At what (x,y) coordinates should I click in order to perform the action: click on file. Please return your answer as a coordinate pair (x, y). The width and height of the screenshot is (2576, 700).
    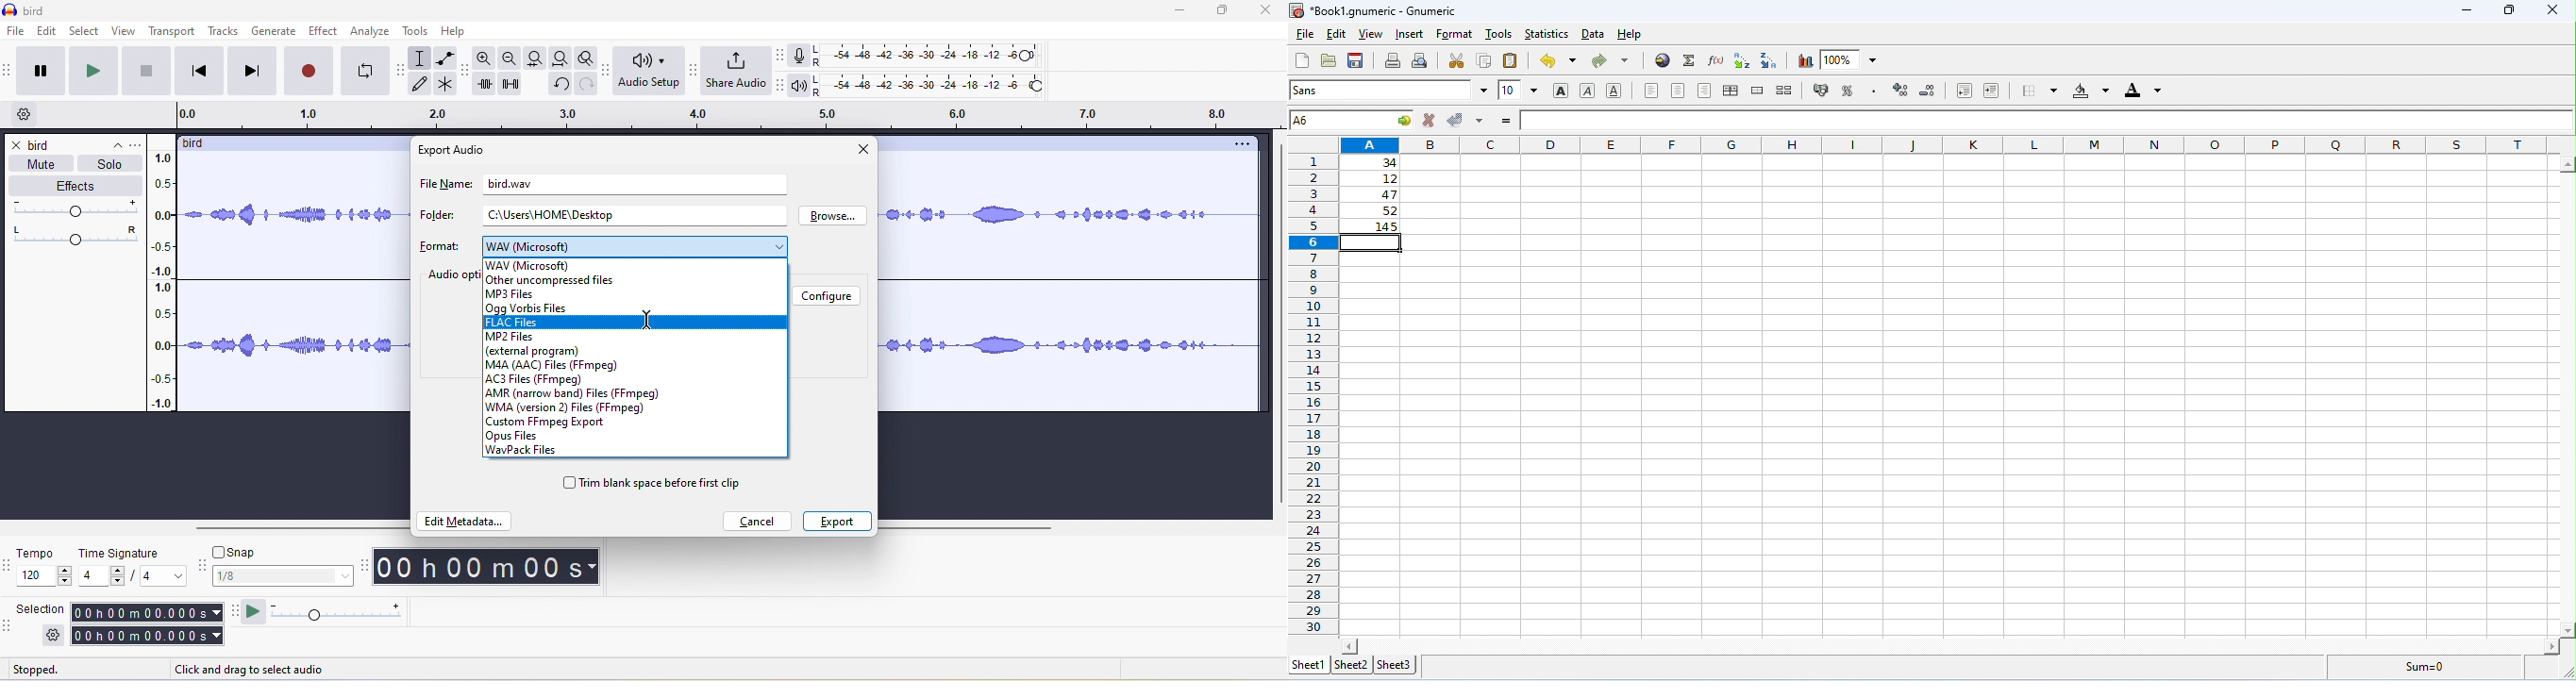
    Looking at the image, I should click on (1304, 35).